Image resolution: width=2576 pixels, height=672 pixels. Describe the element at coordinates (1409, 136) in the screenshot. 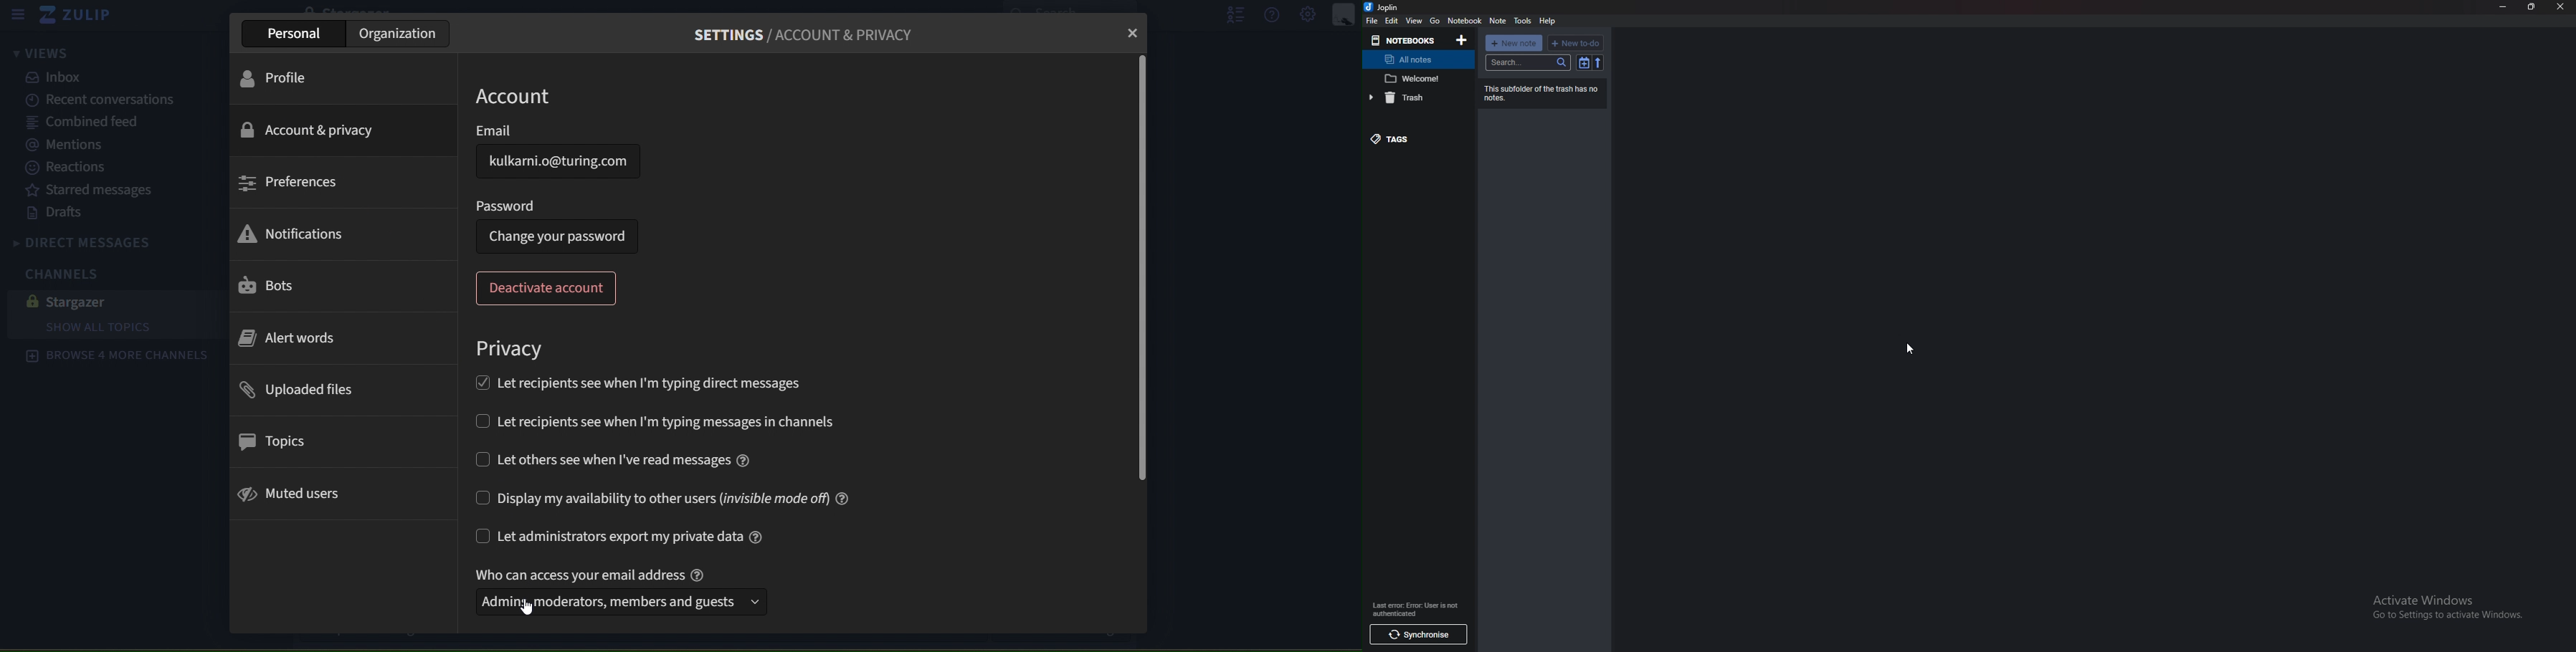

I see `tags` at that location.